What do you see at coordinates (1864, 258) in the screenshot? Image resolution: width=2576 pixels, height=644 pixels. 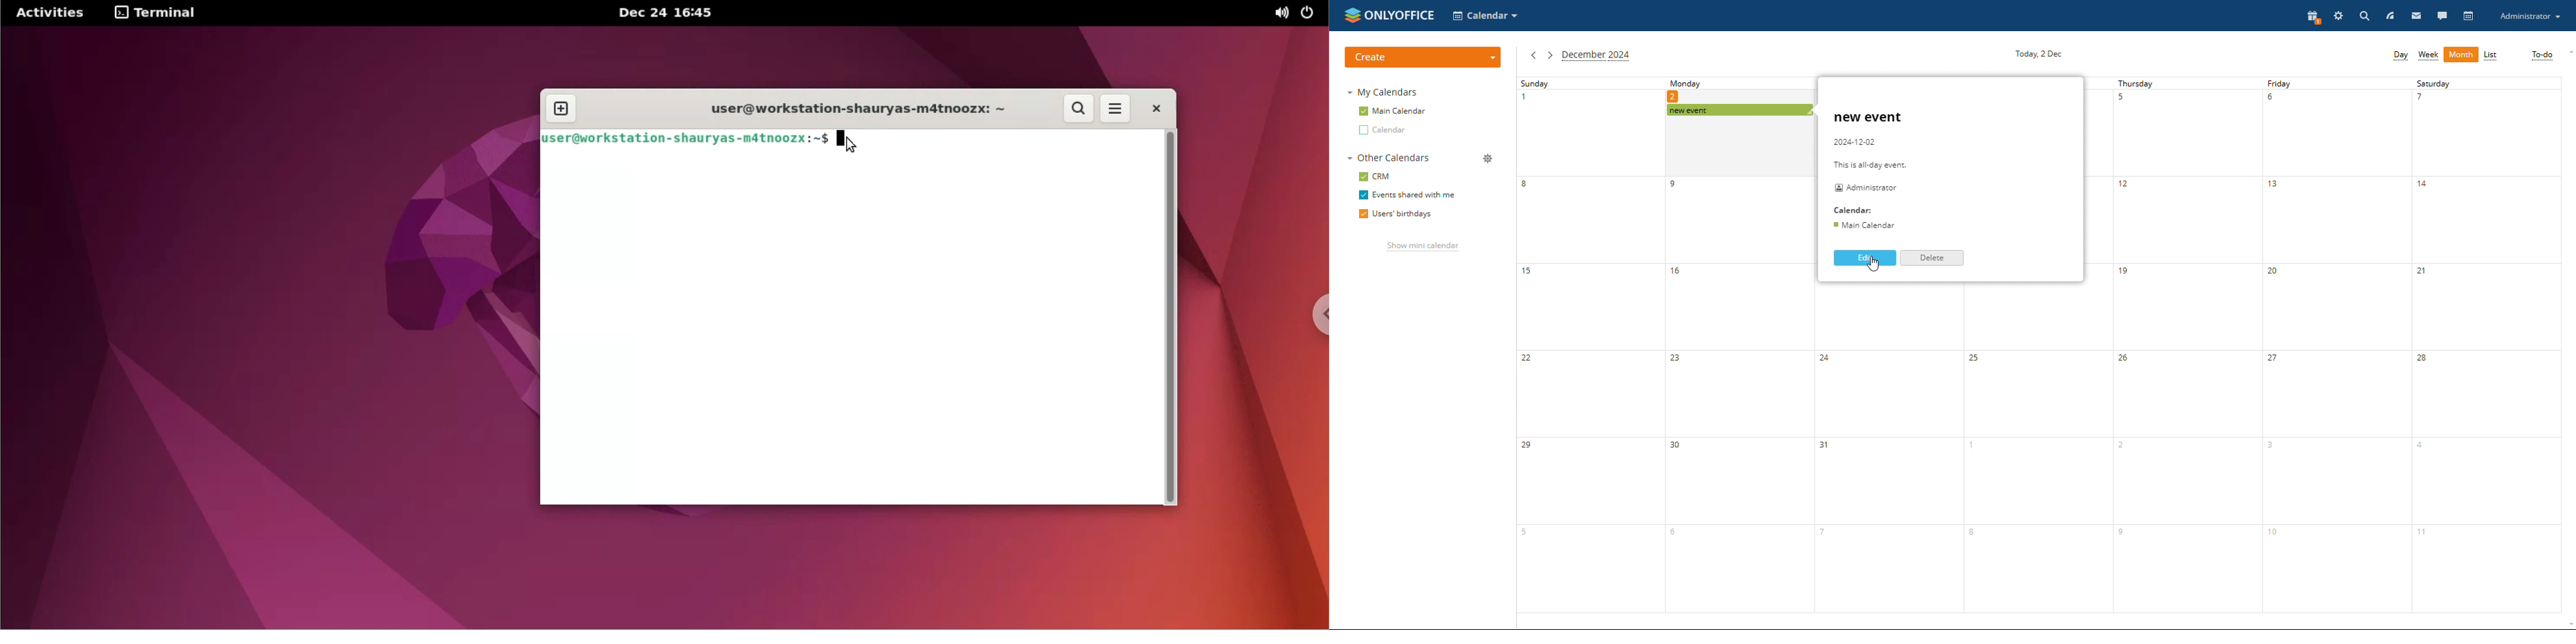 I see `edit` at bounding box center [1864, 258].